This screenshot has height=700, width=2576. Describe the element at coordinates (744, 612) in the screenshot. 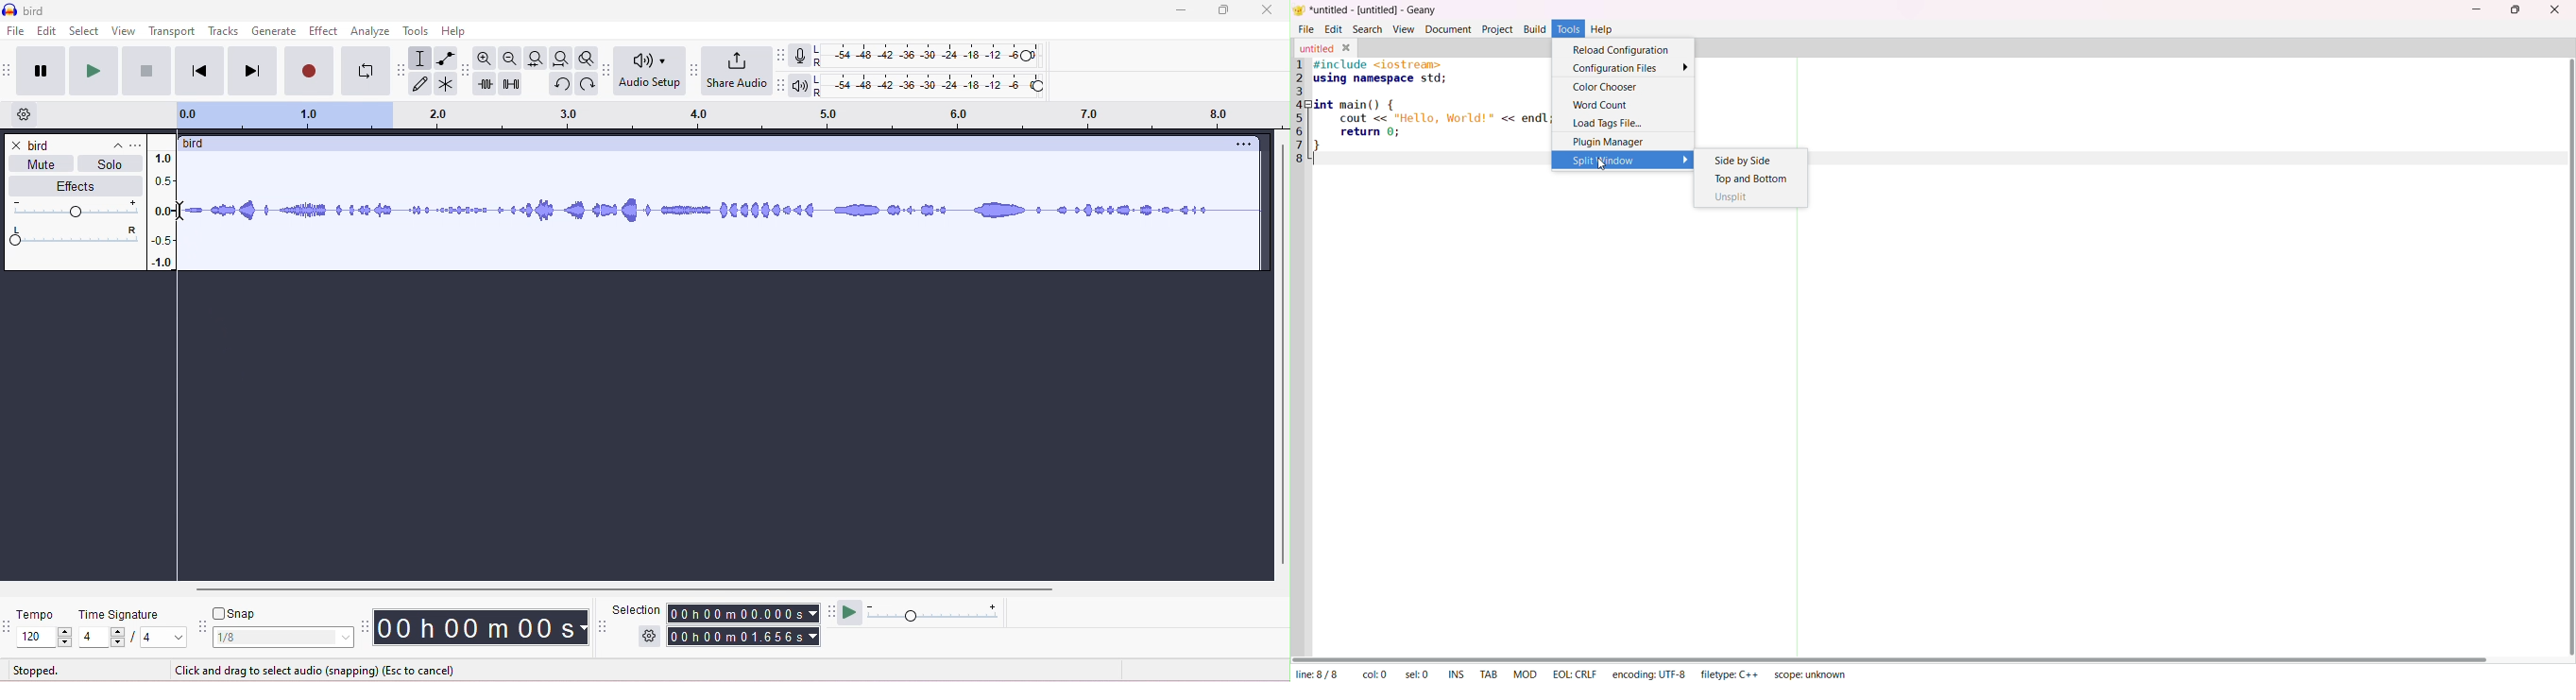

I see `00h00m0.000s (start time) ` at that location.